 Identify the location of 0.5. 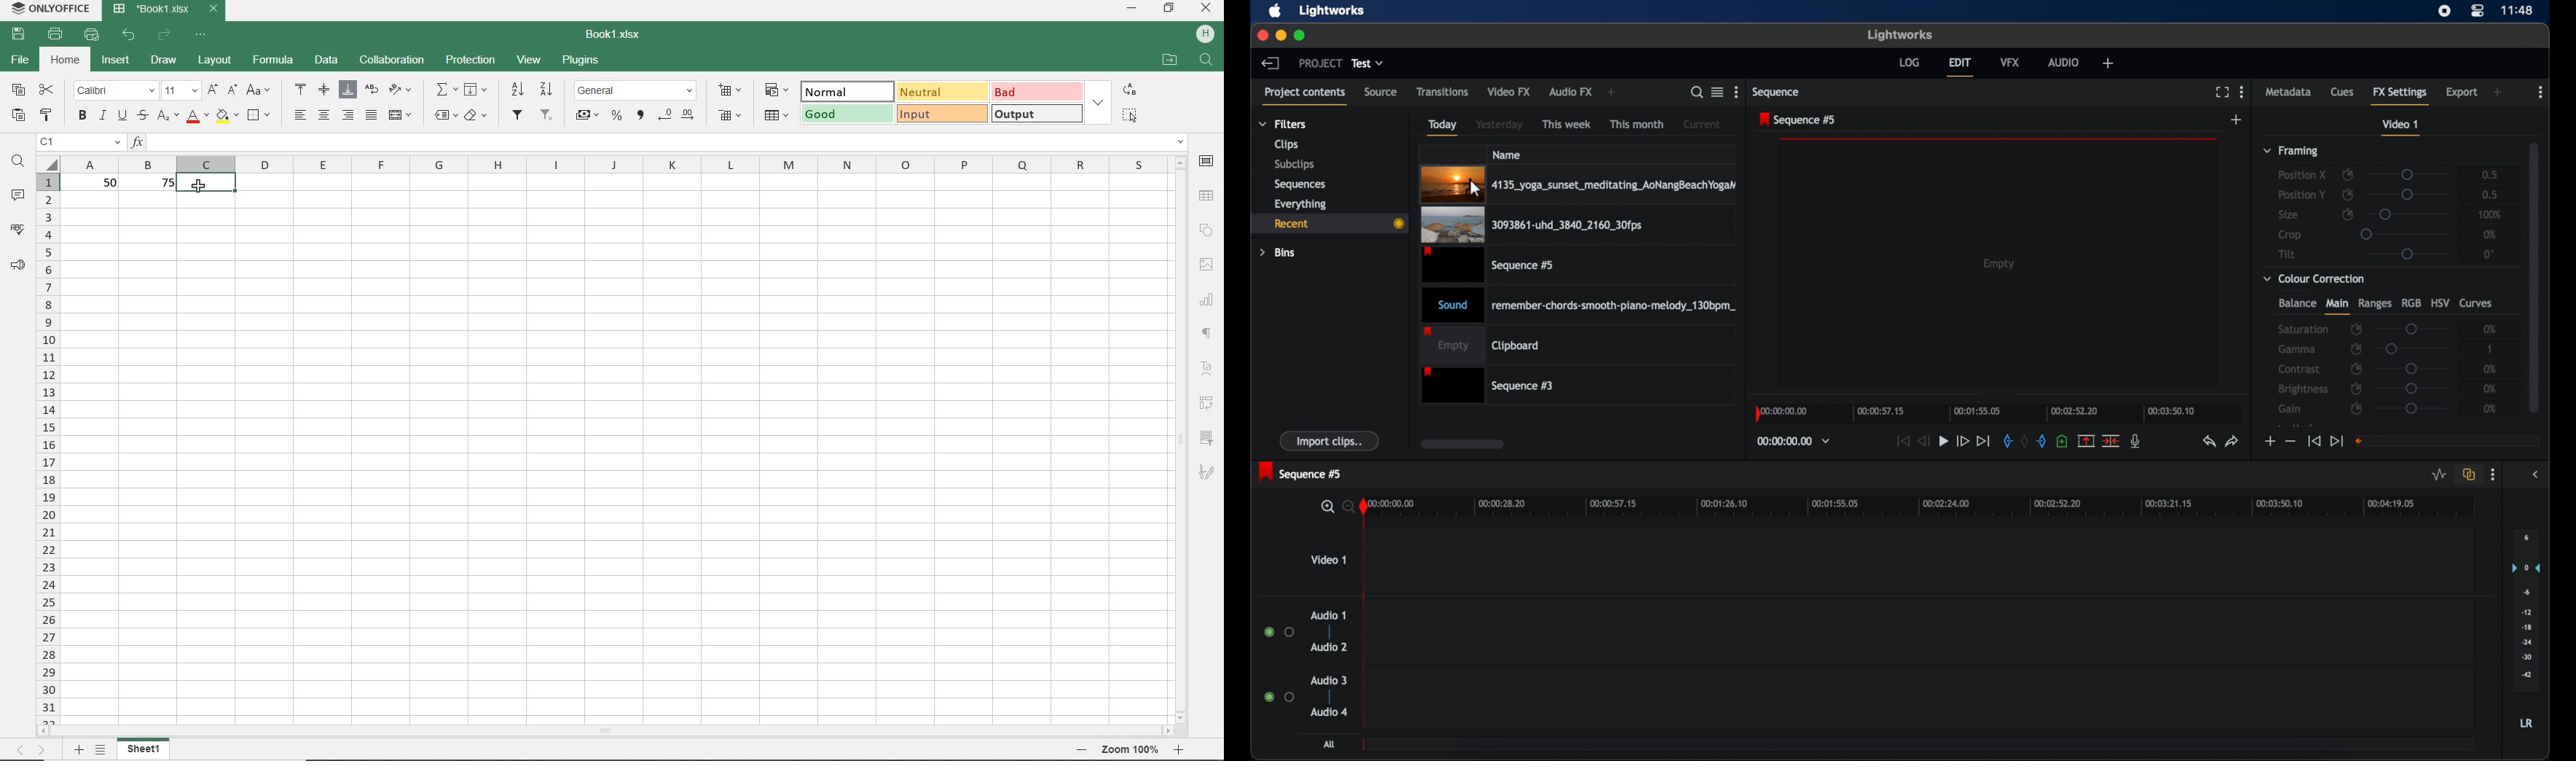
(2488, 173).